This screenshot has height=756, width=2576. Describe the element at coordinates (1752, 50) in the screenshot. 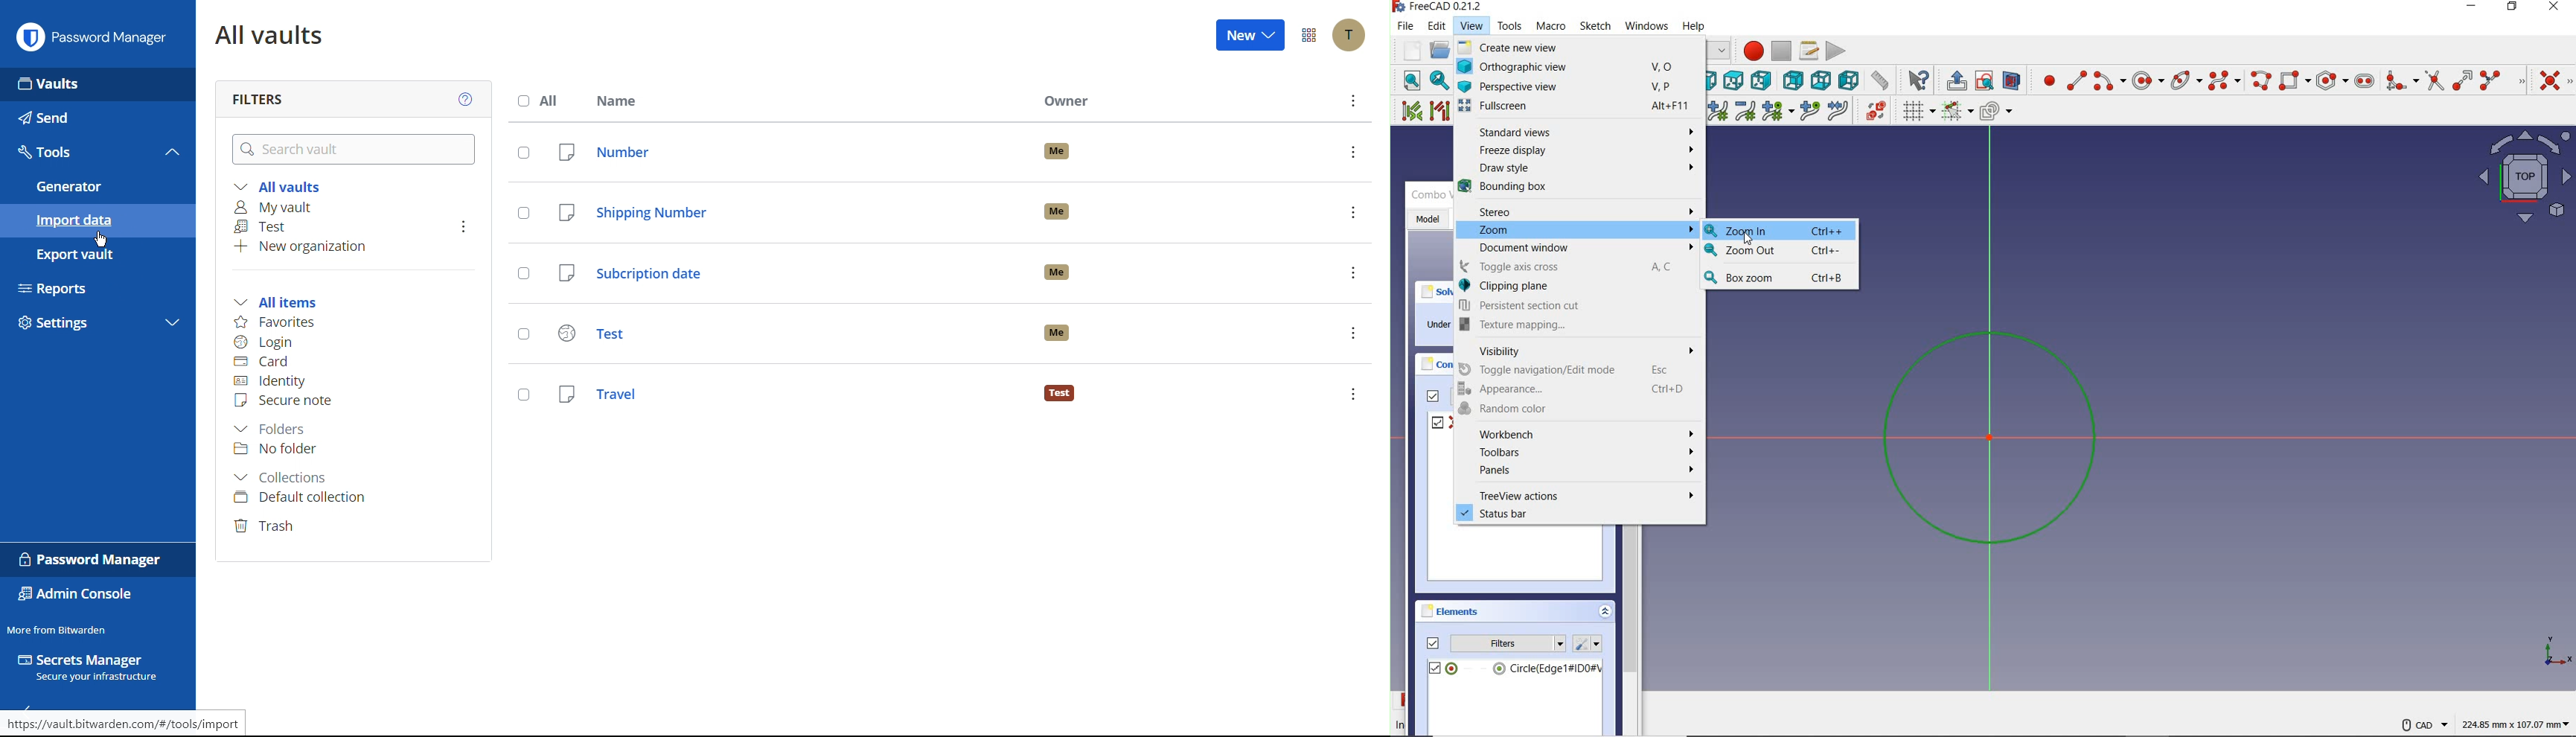

I see `macro recording` at that location.